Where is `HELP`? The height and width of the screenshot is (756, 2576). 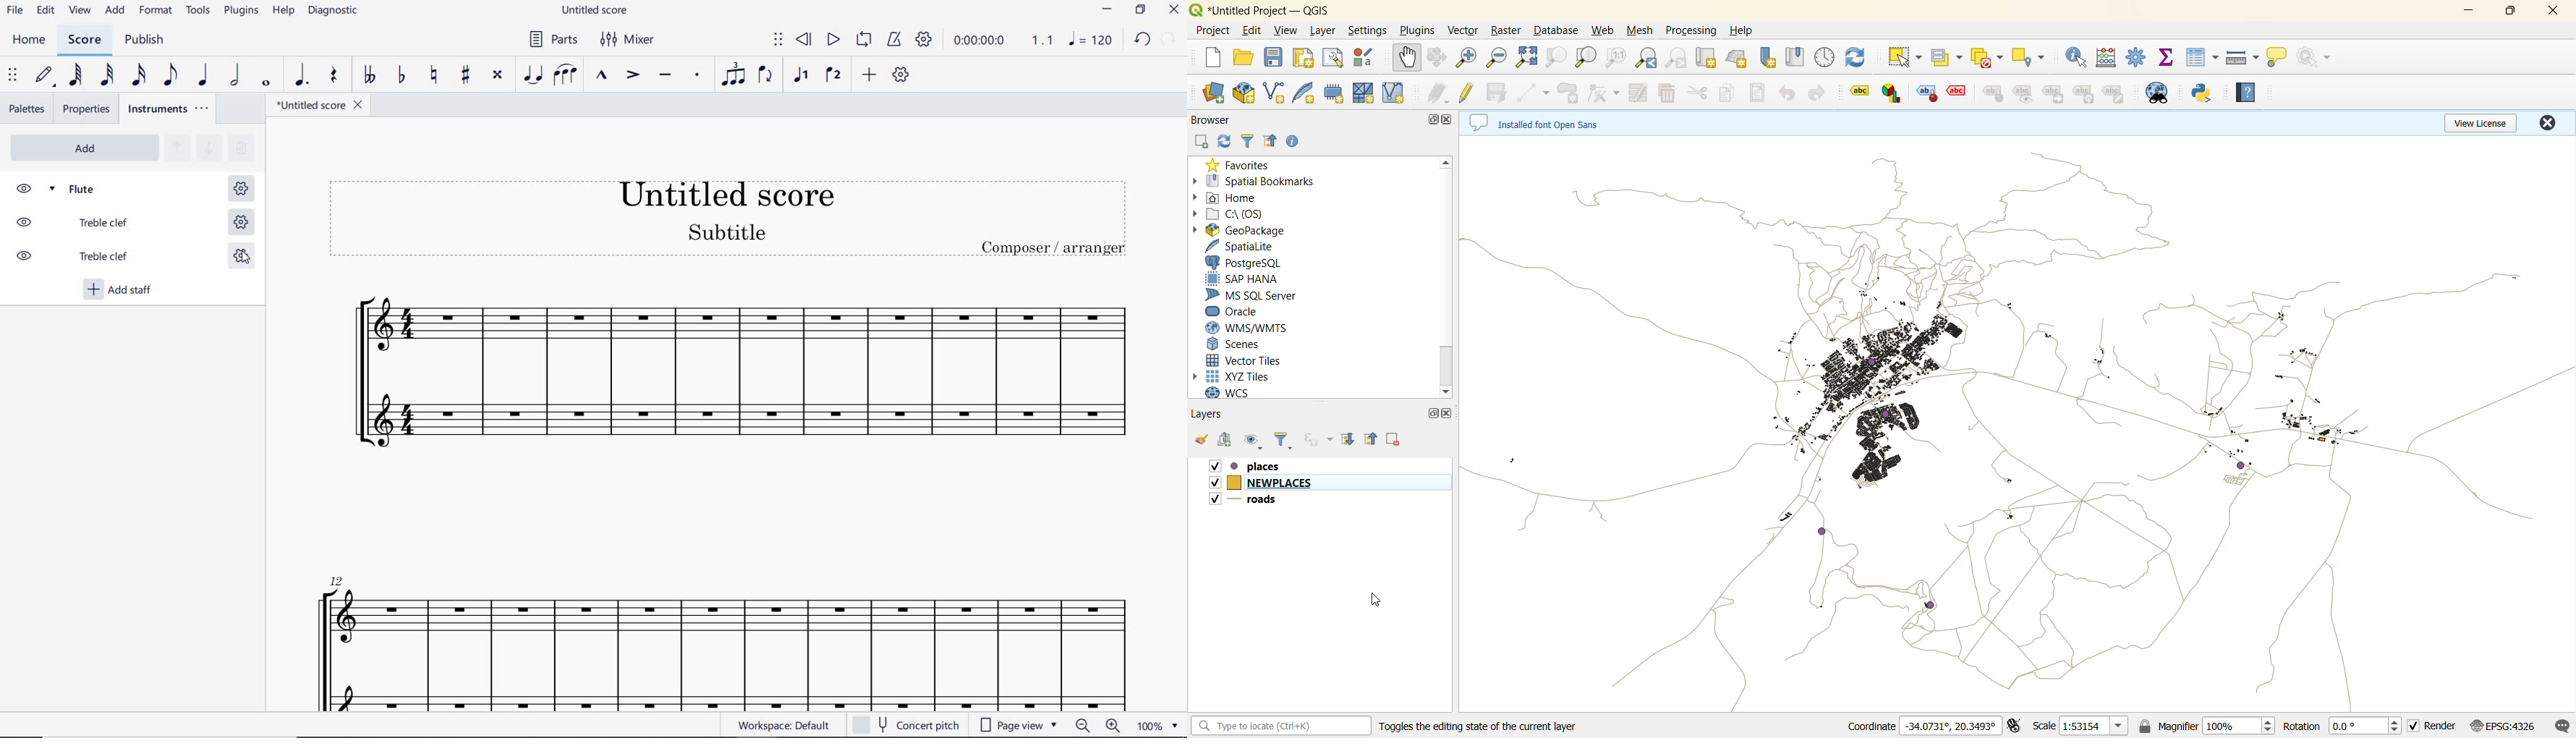 HELP is located at coordinates (284, 13).